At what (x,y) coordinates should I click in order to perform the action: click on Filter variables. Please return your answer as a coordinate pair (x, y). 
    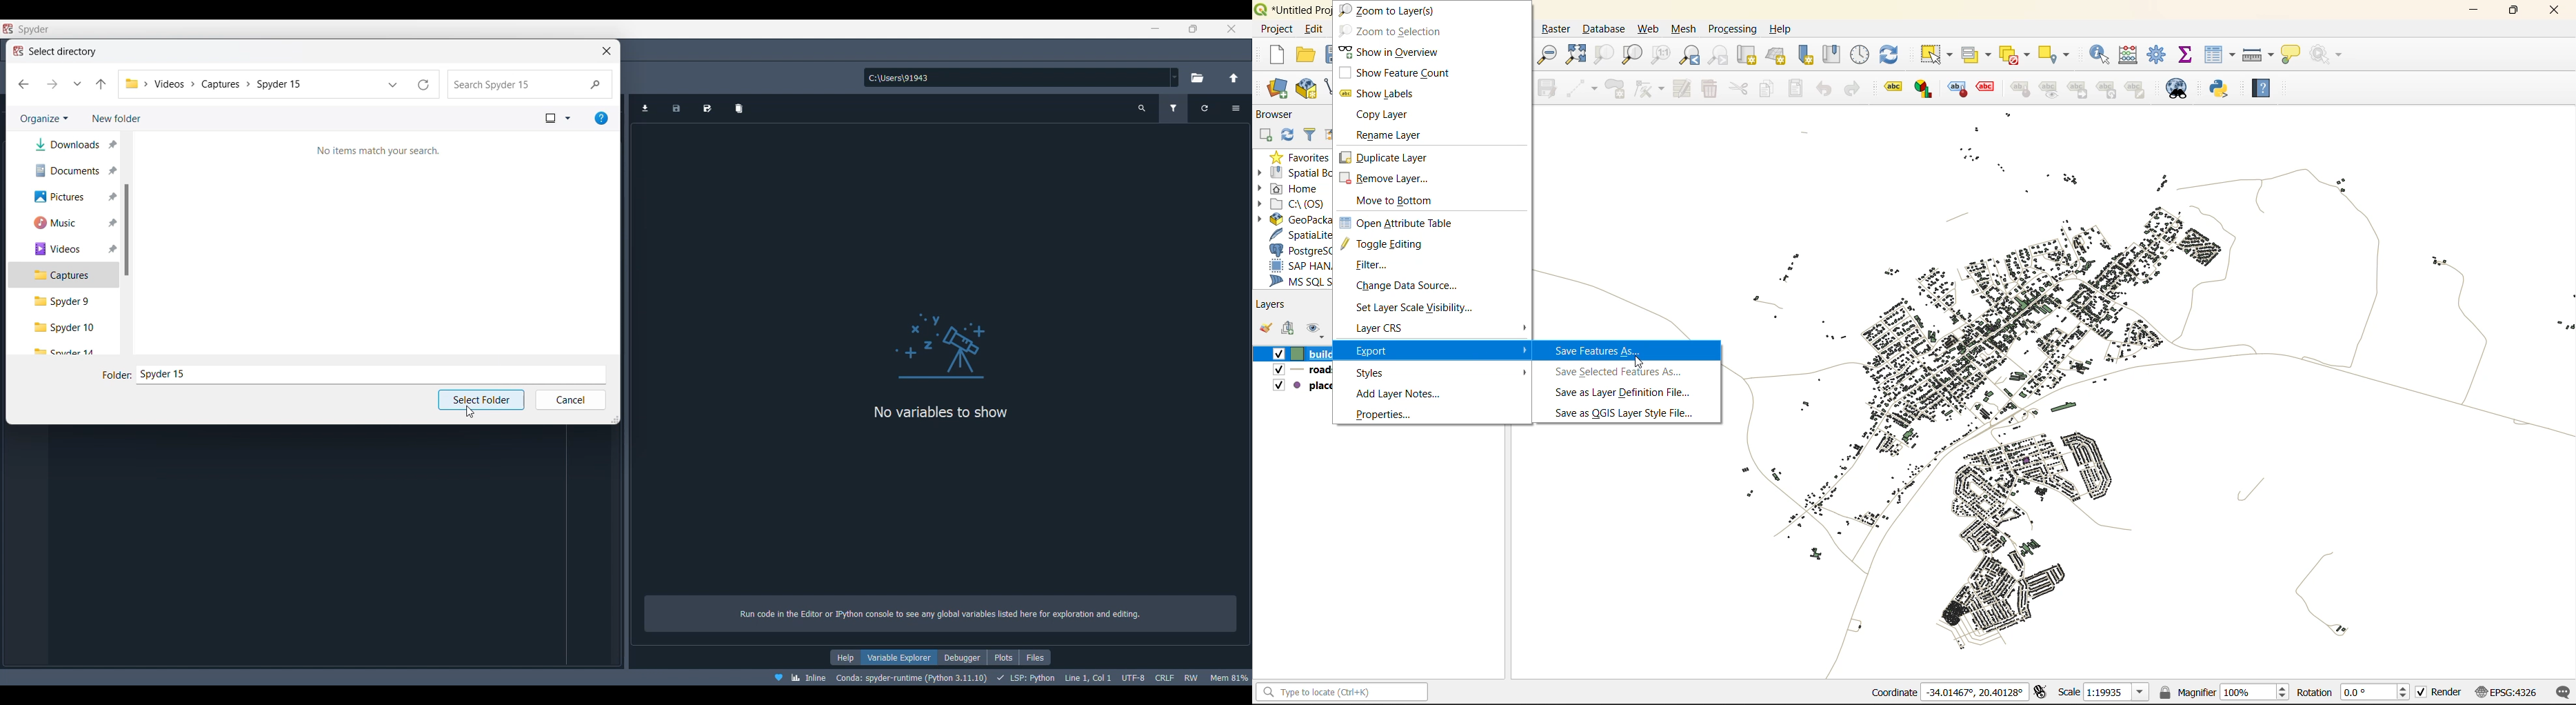
    Looking at the image, I should click on (1174, 108).